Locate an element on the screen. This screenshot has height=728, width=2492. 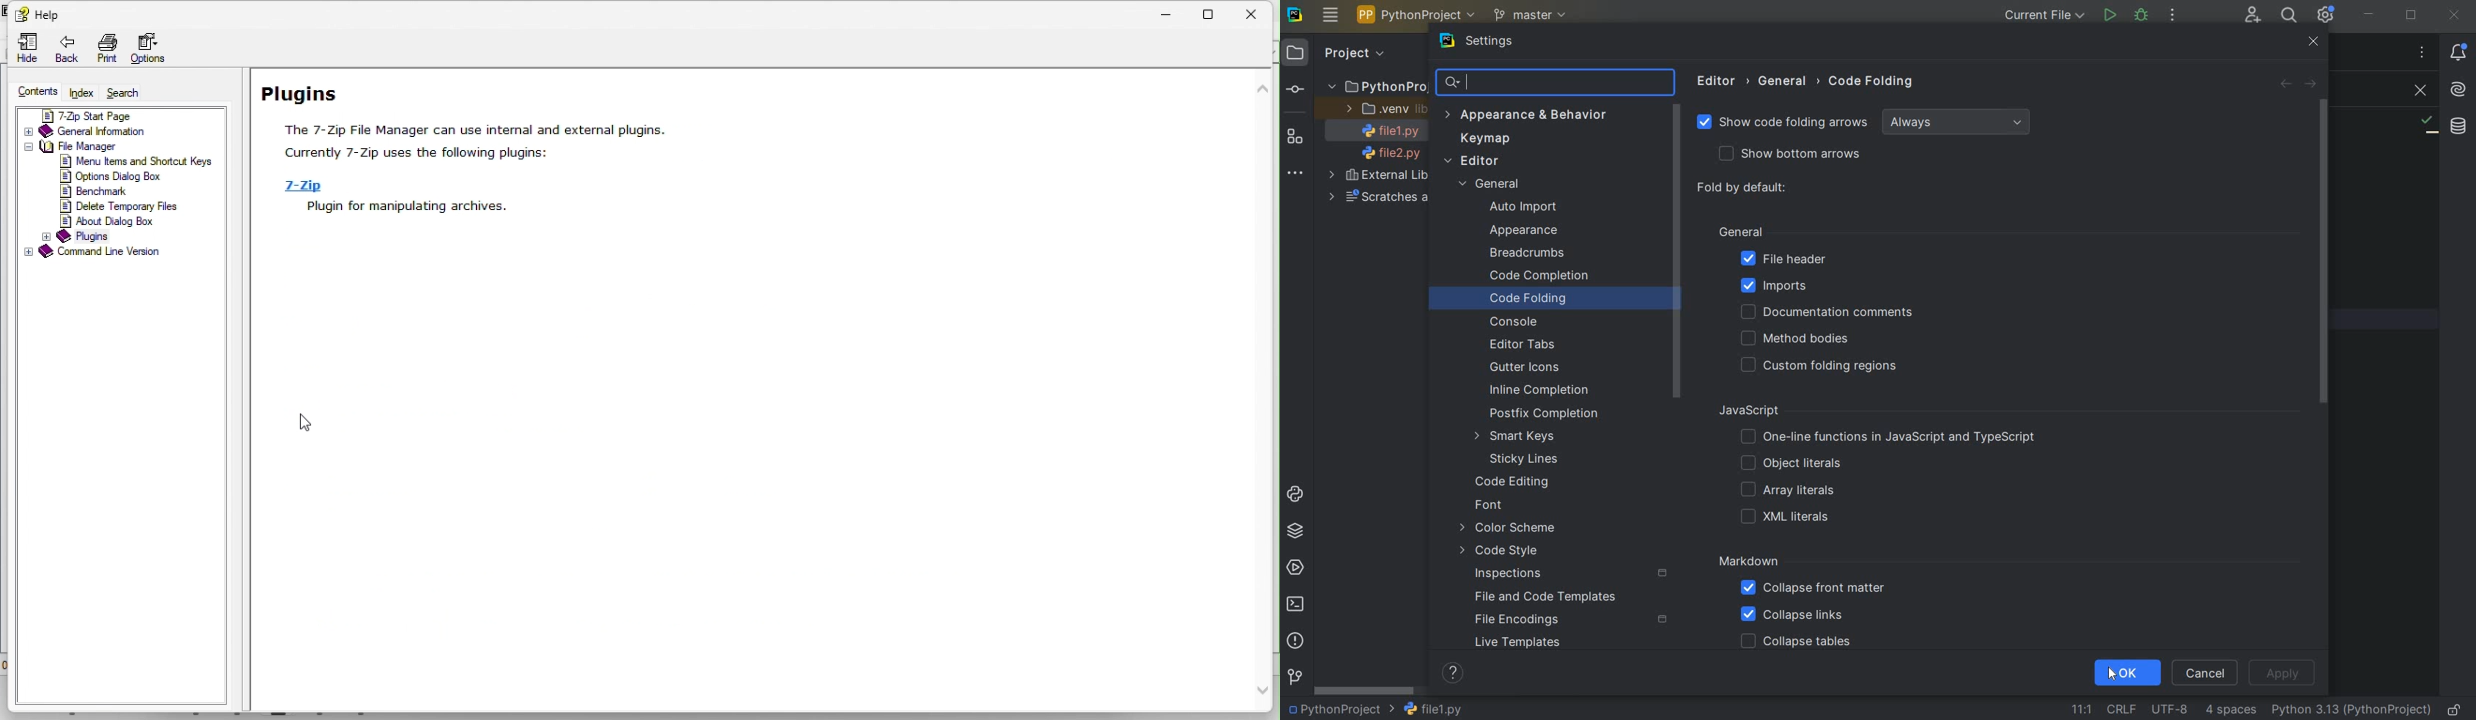
Restore is located at coordinates (1208, 12).